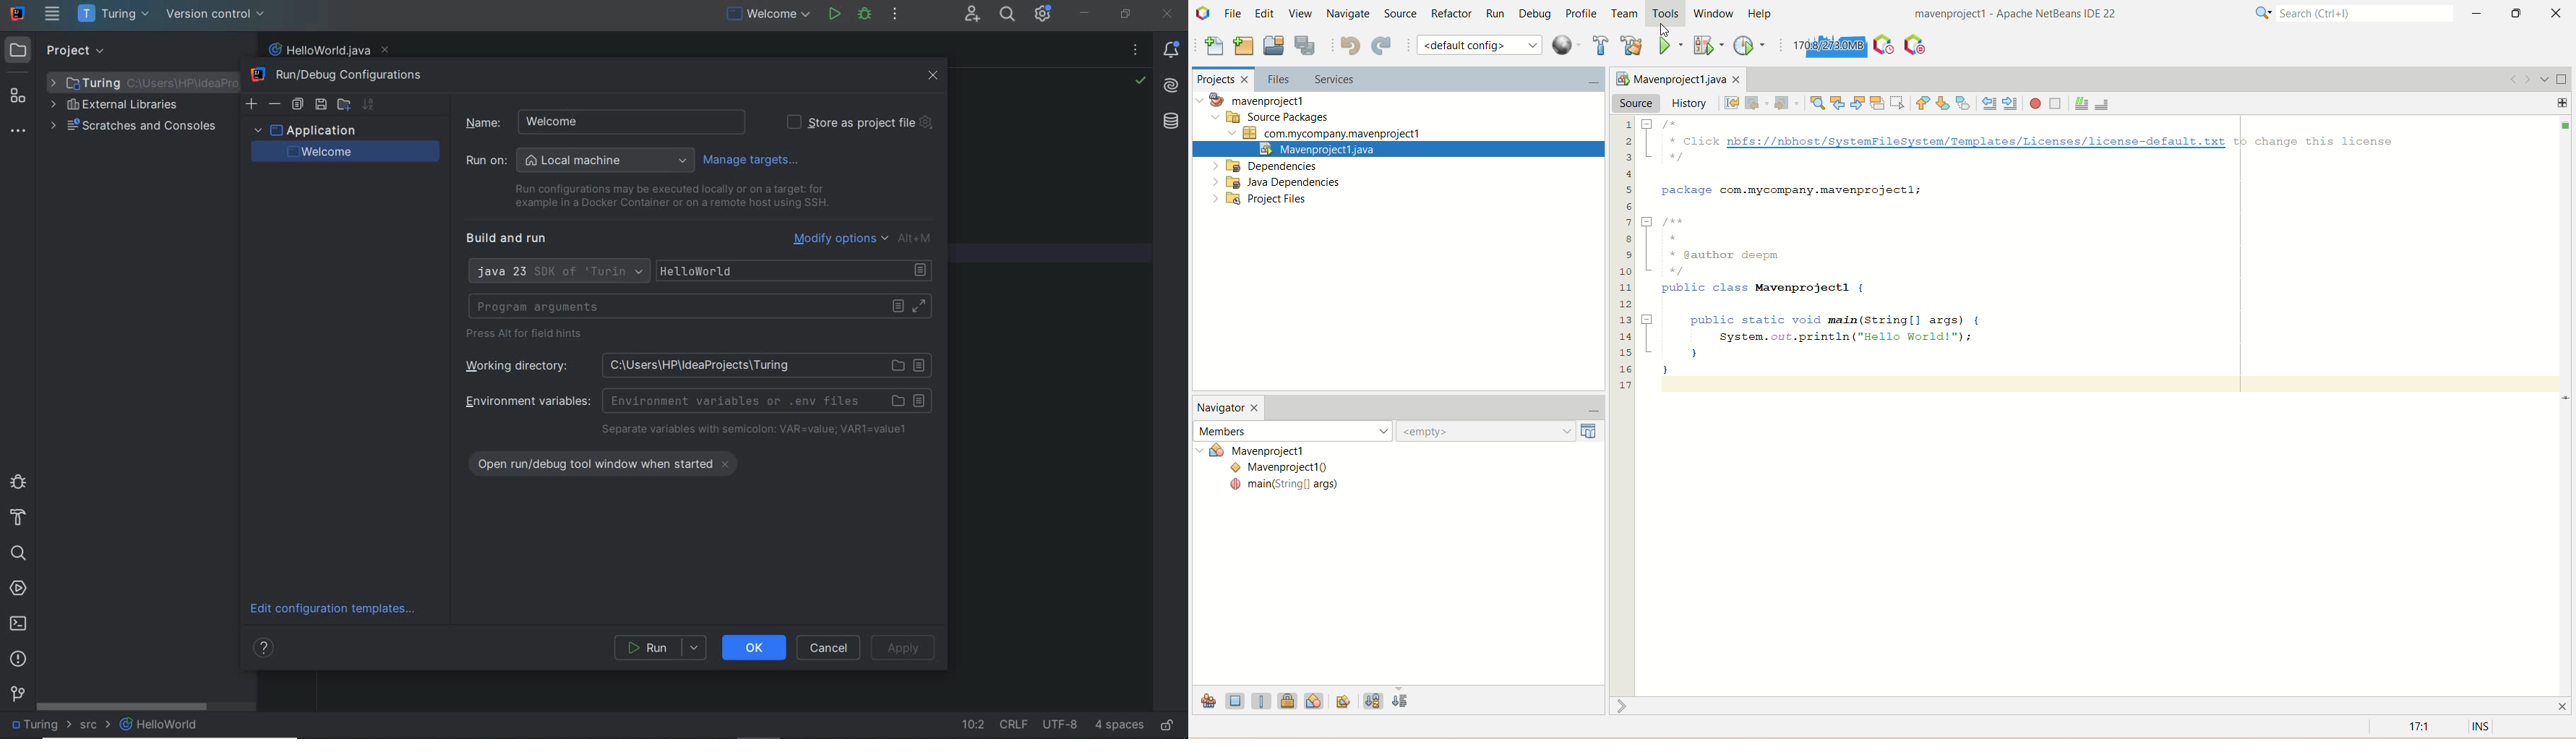 This screenshot has width=2576, height=756. Describe the element at coordinates (1277, 452) in the screenshot. I see `mavenproject1` at that location.